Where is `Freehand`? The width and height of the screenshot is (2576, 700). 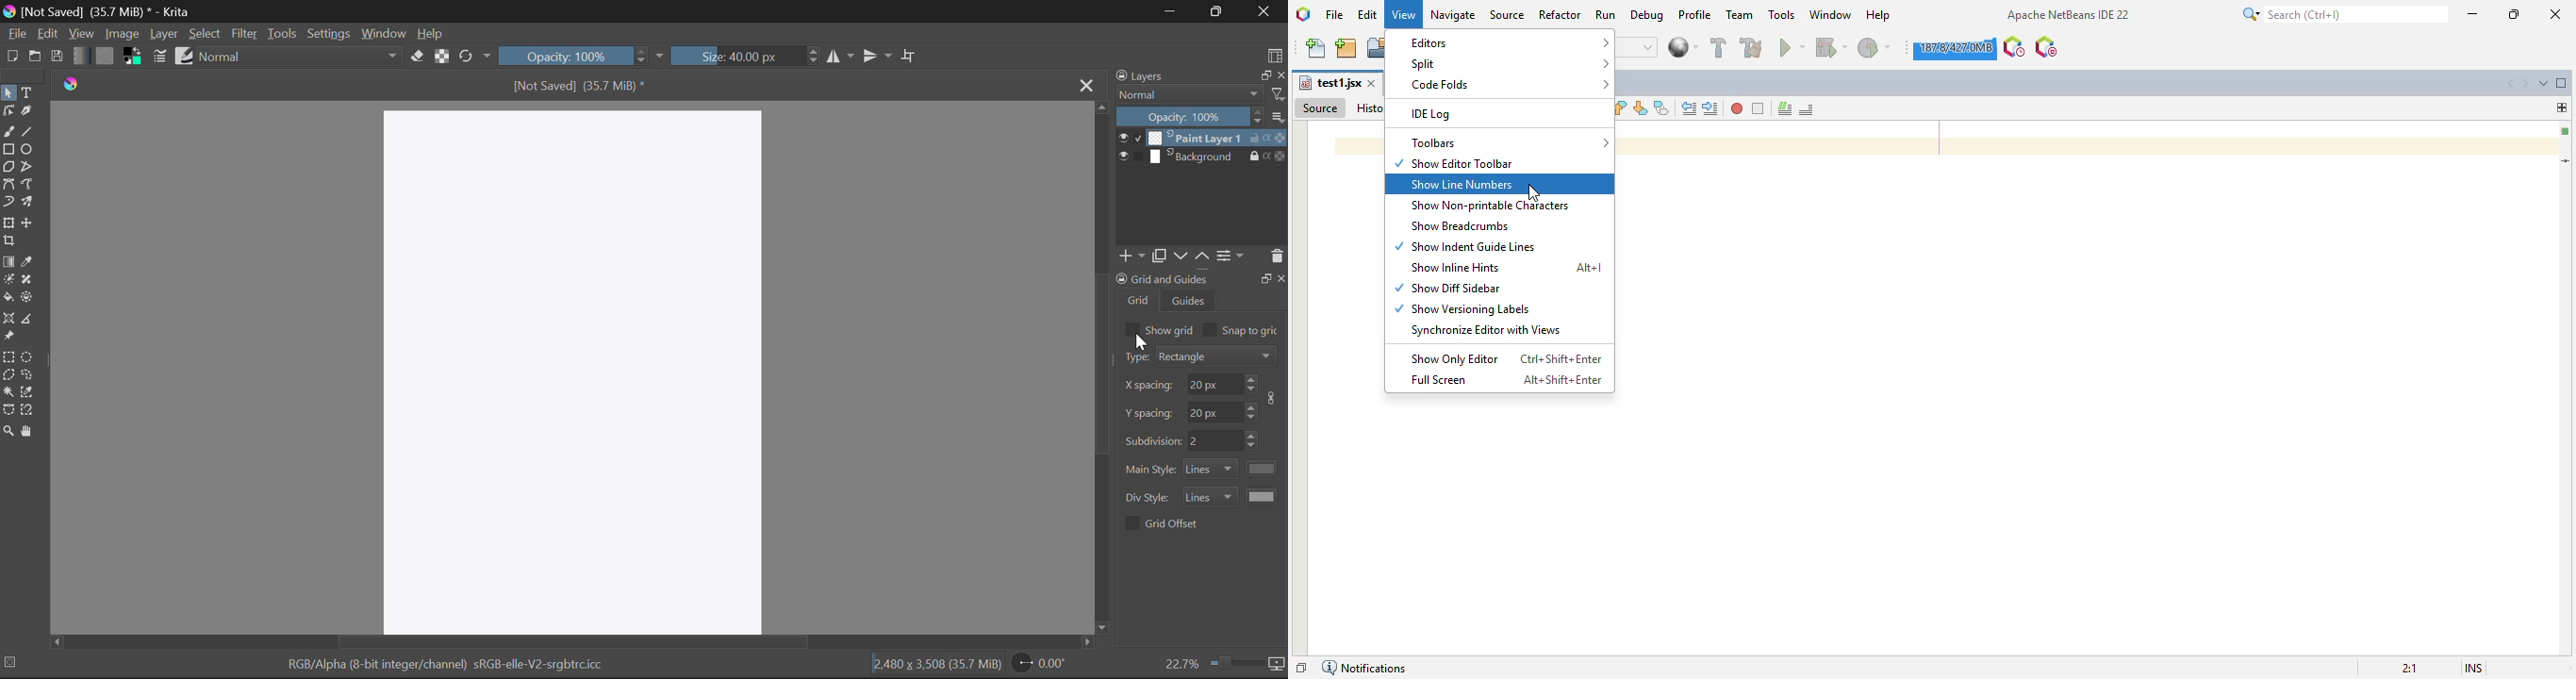
Freehand is located at coordinates (8, 132).